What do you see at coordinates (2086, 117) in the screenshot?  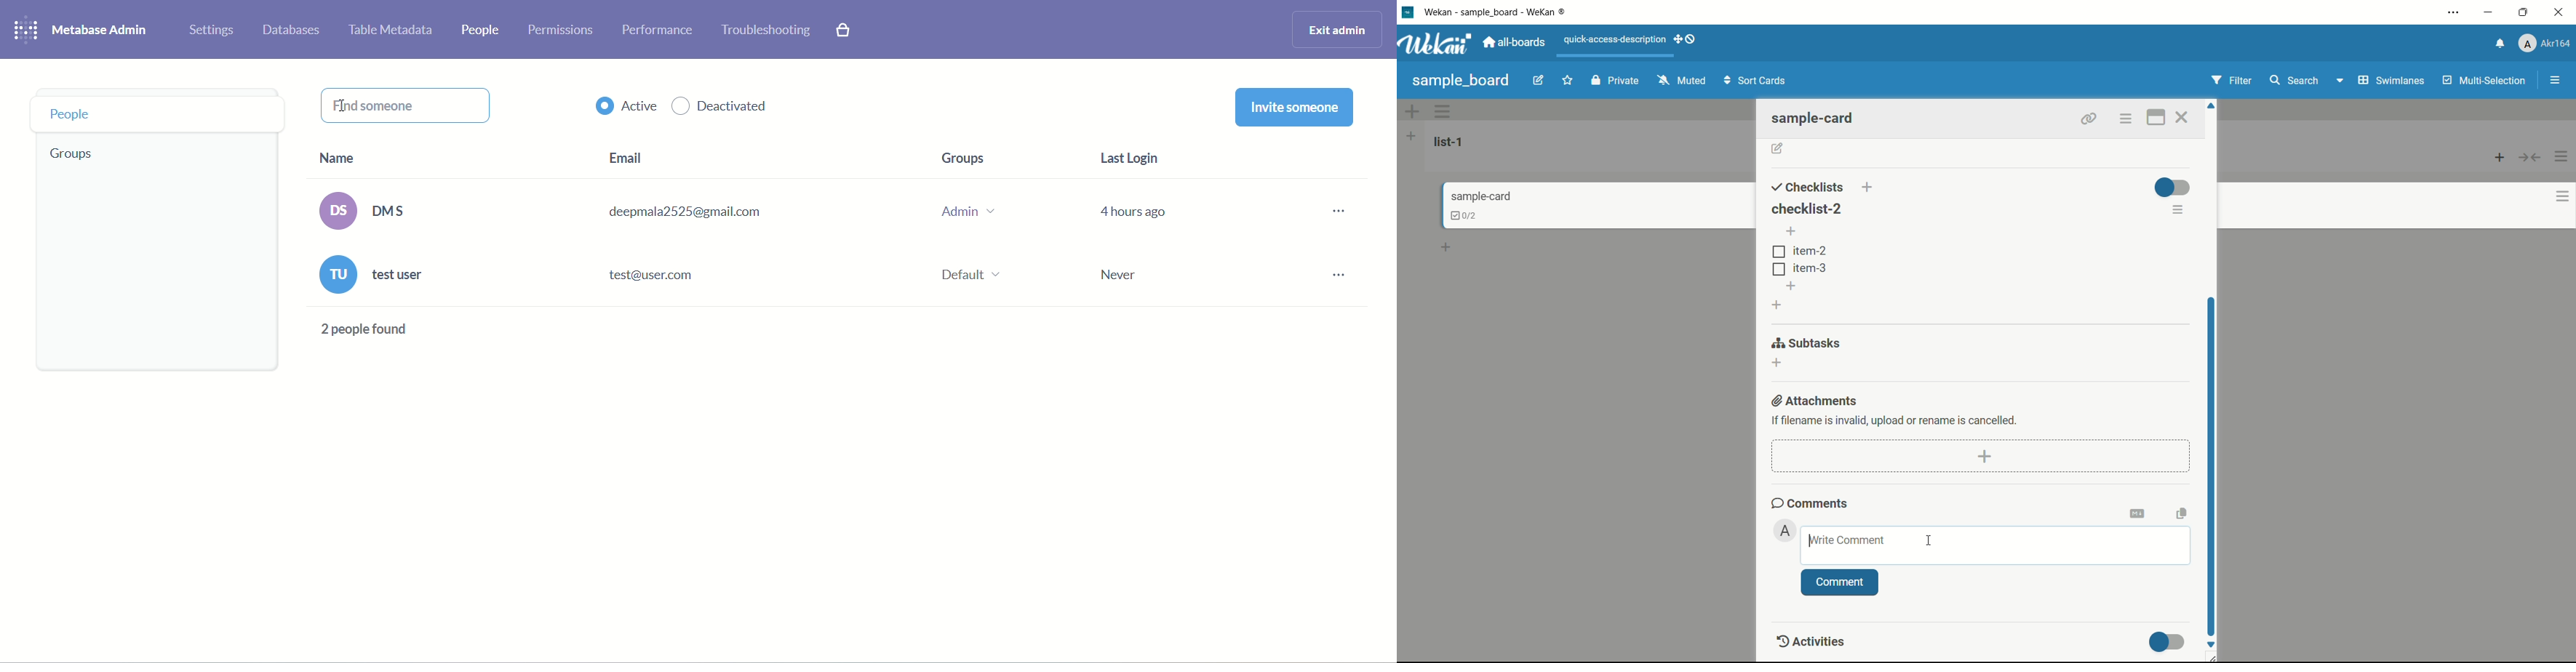 I see `link` at bounding box center [2086, 117].